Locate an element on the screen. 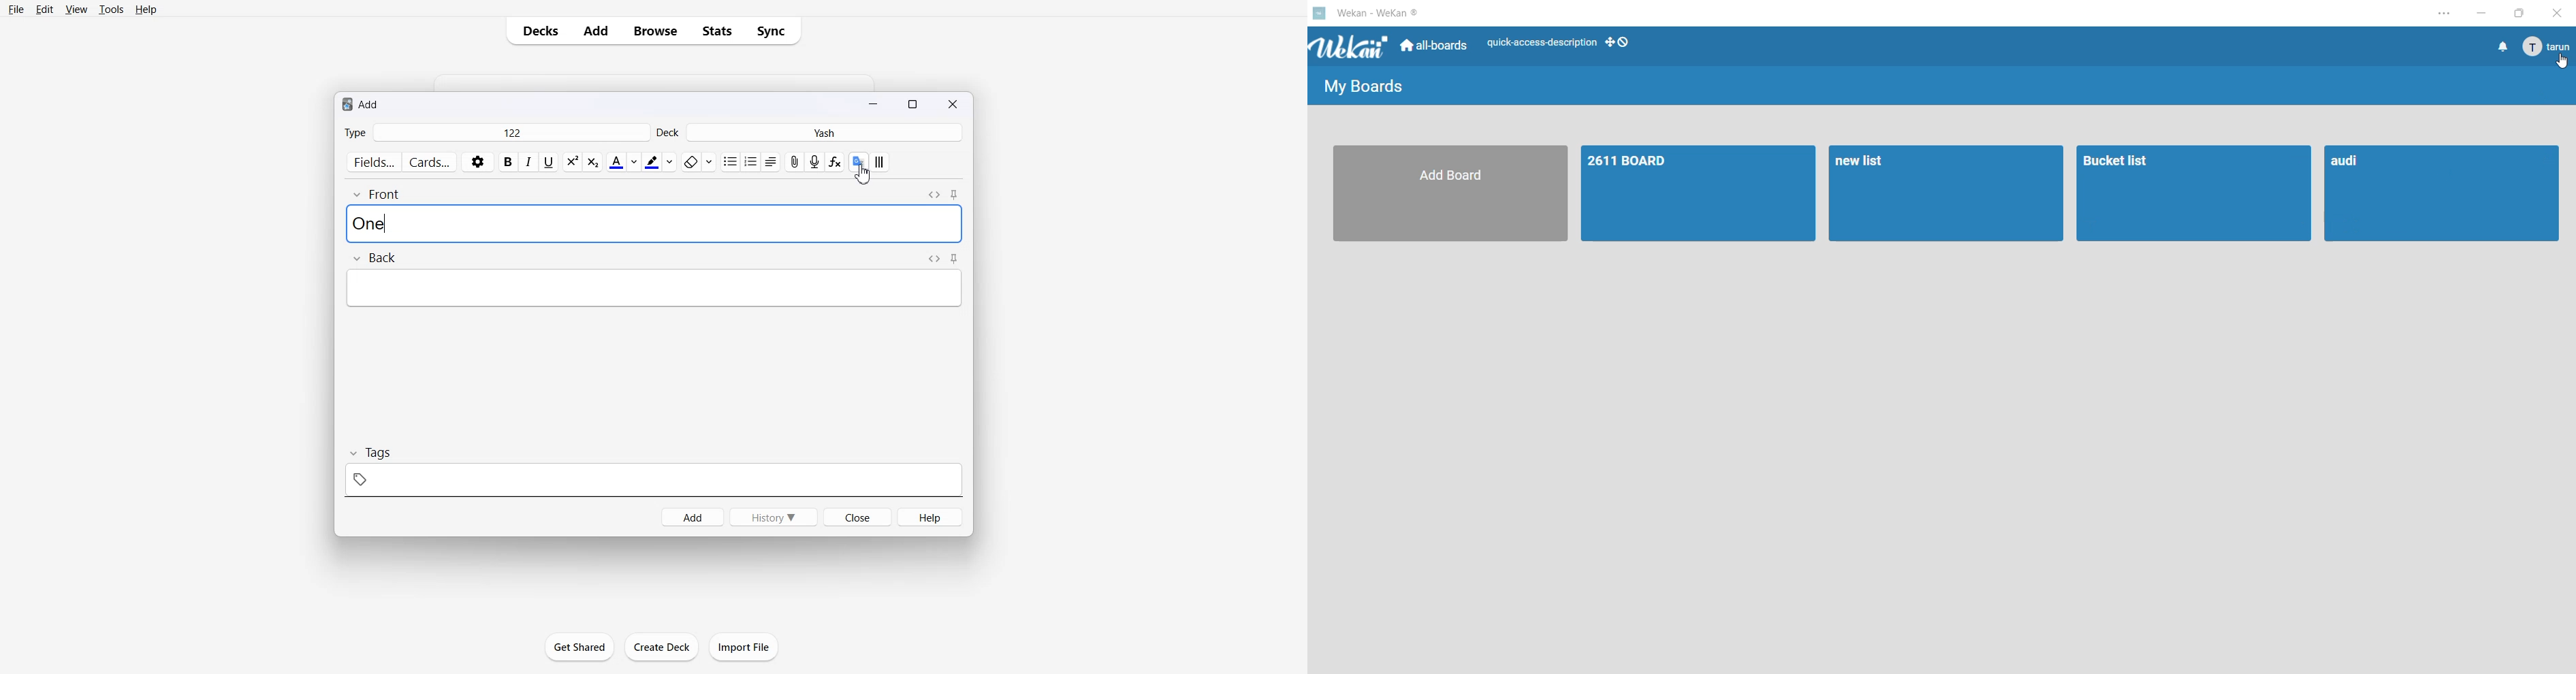 This screenshot has height=700, width=2576. Translate google is located at coordinates (857, 161).